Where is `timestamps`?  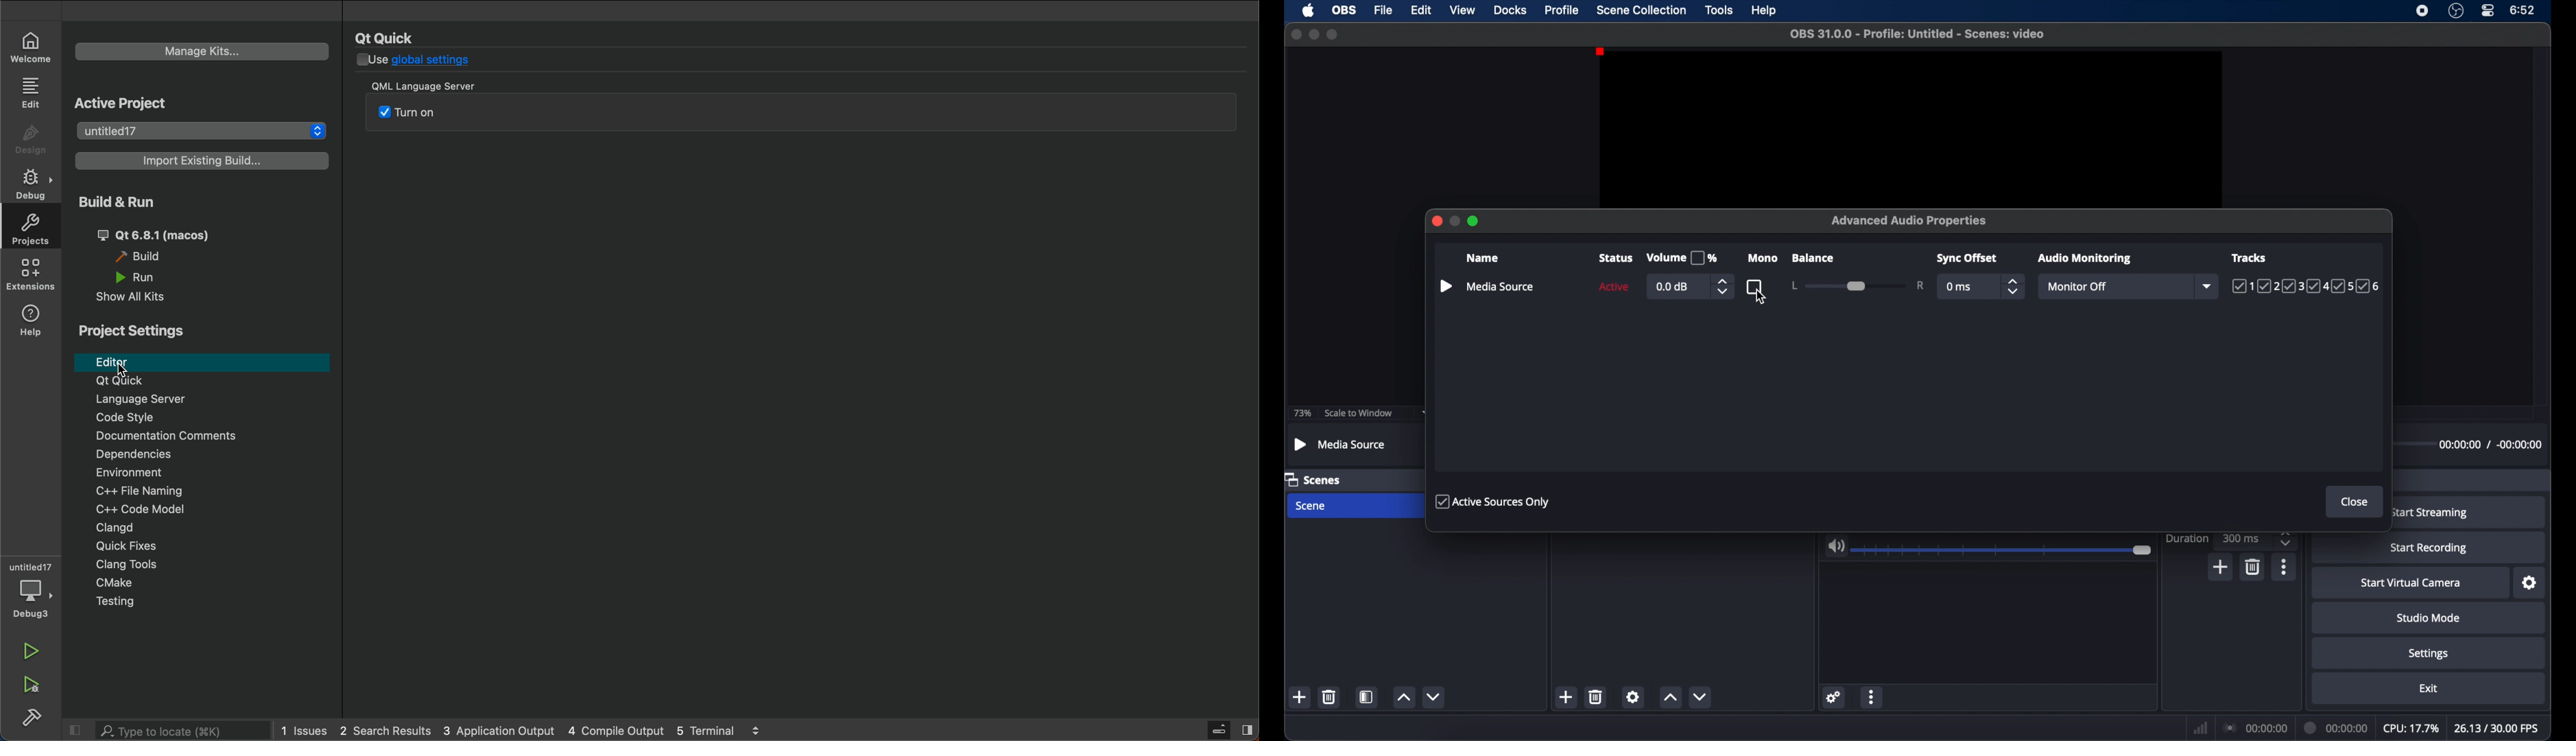
timestamps is located at coordinates (2490, 444).